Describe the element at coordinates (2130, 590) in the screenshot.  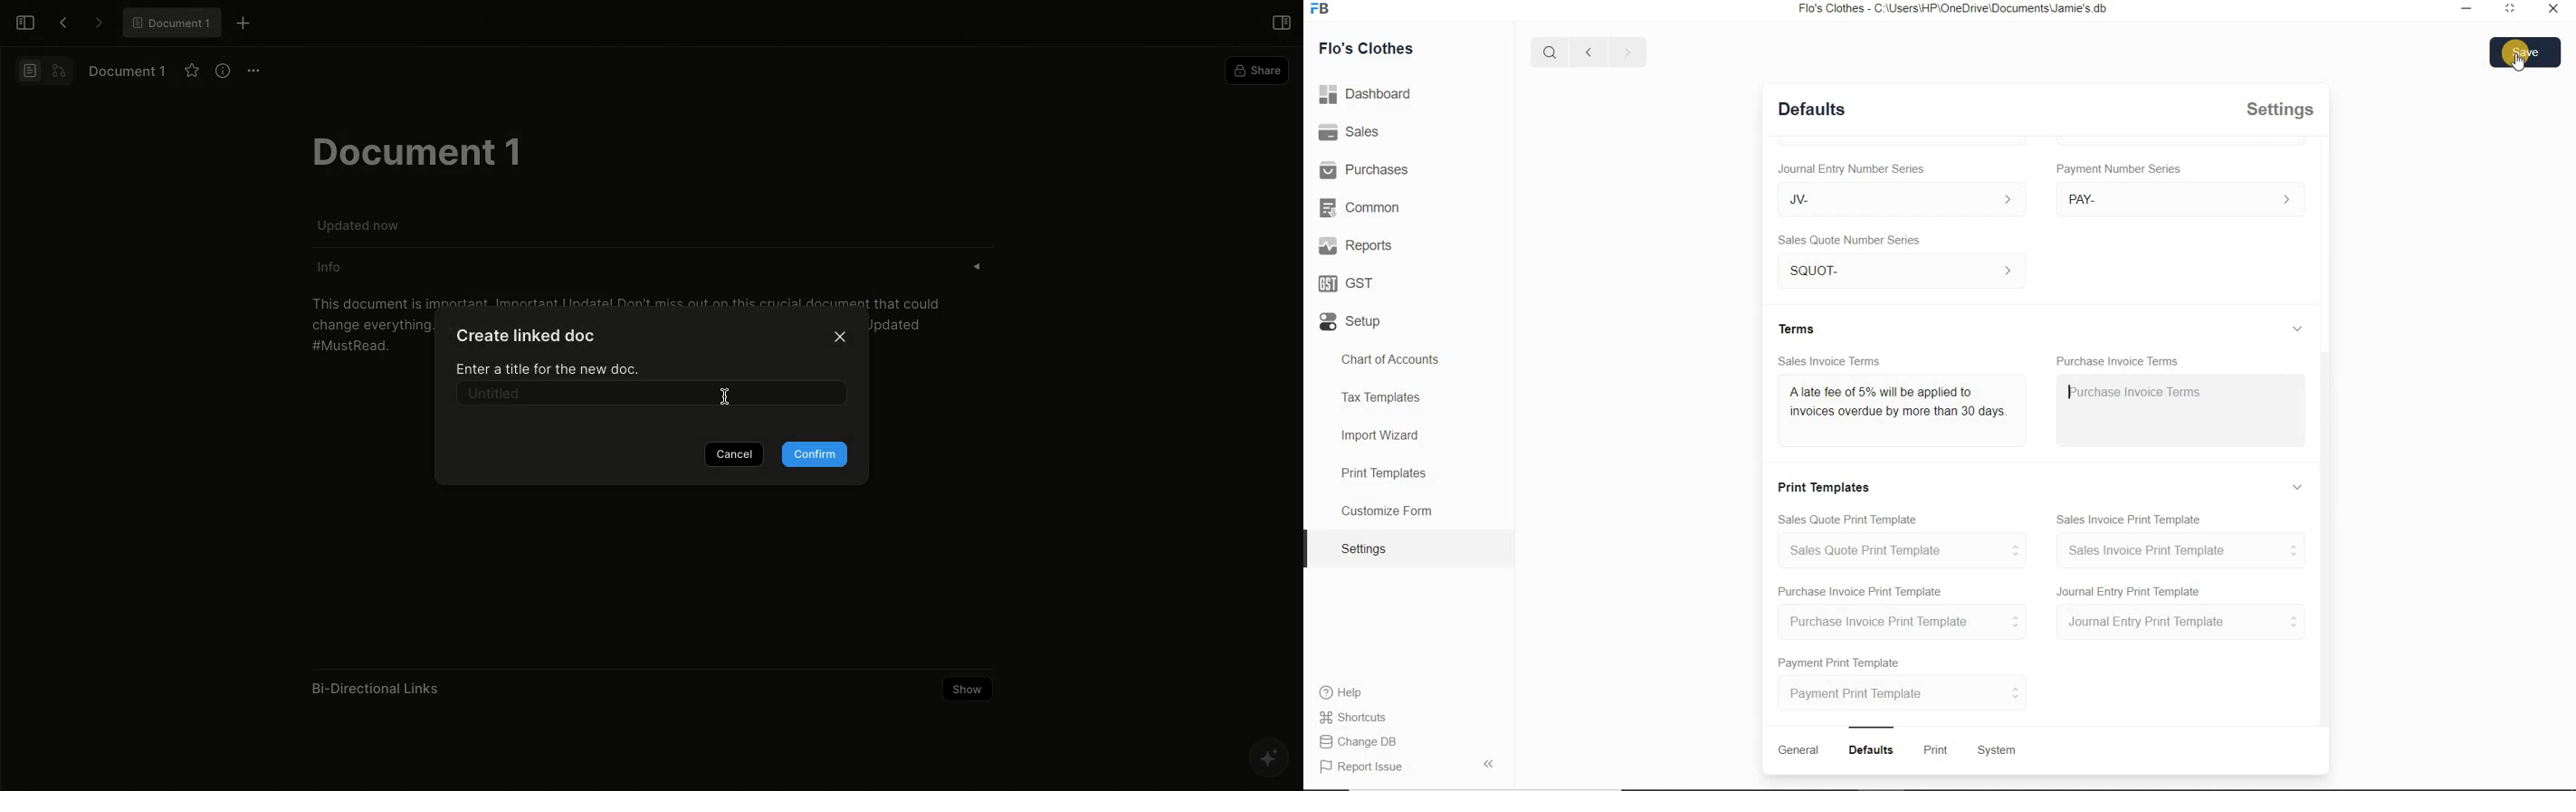
I see `Journal Entry Print Template` at that location.